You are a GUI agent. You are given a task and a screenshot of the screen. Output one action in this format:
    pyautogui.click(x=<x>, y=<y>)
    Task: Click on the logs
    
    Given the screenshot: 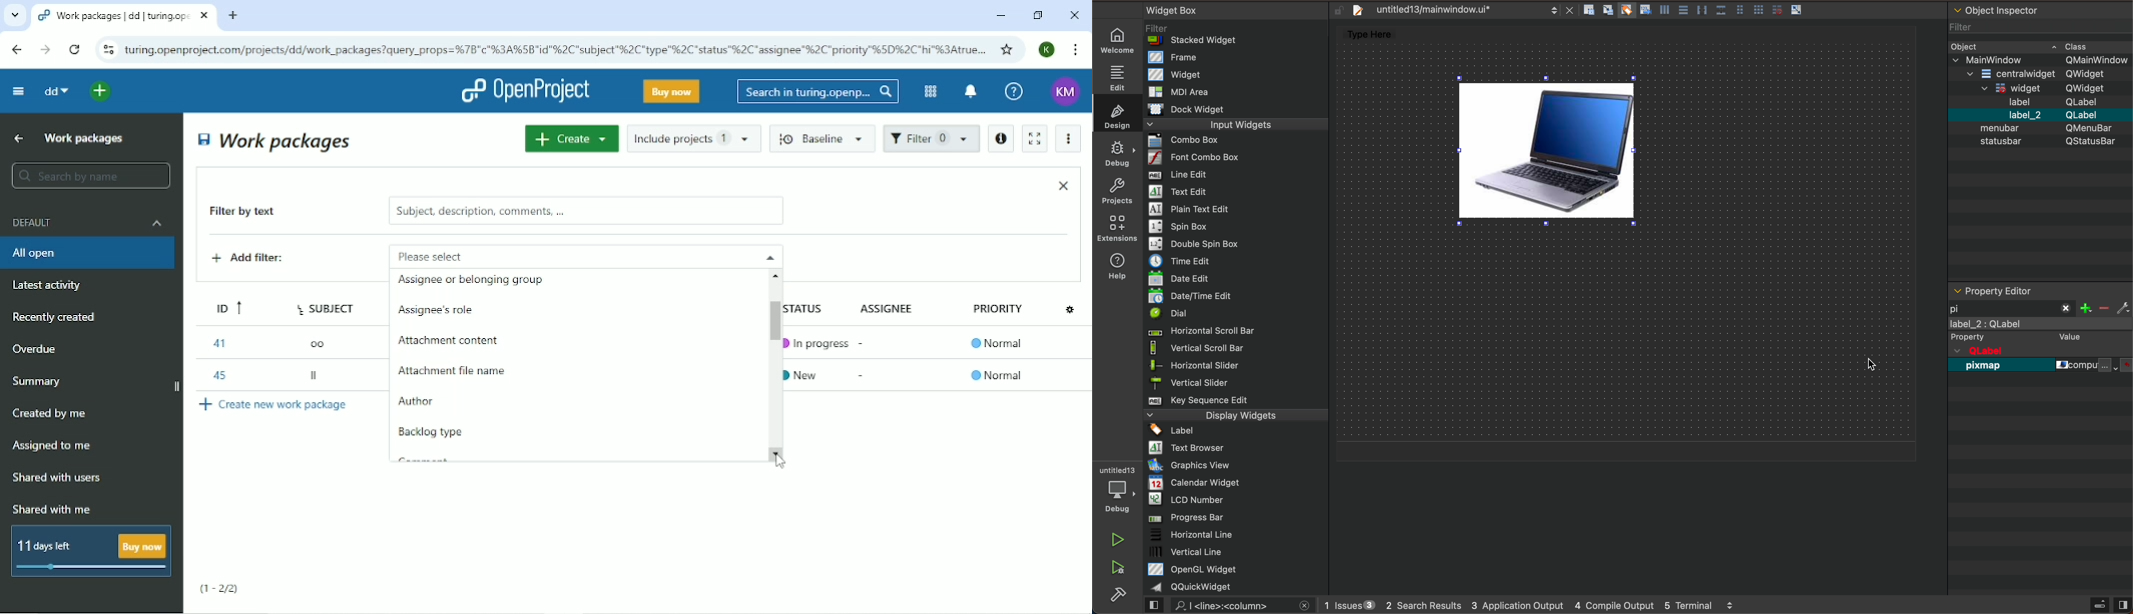 What is the action you would take?
    pyautogui.click(x=1534, y=606)
    